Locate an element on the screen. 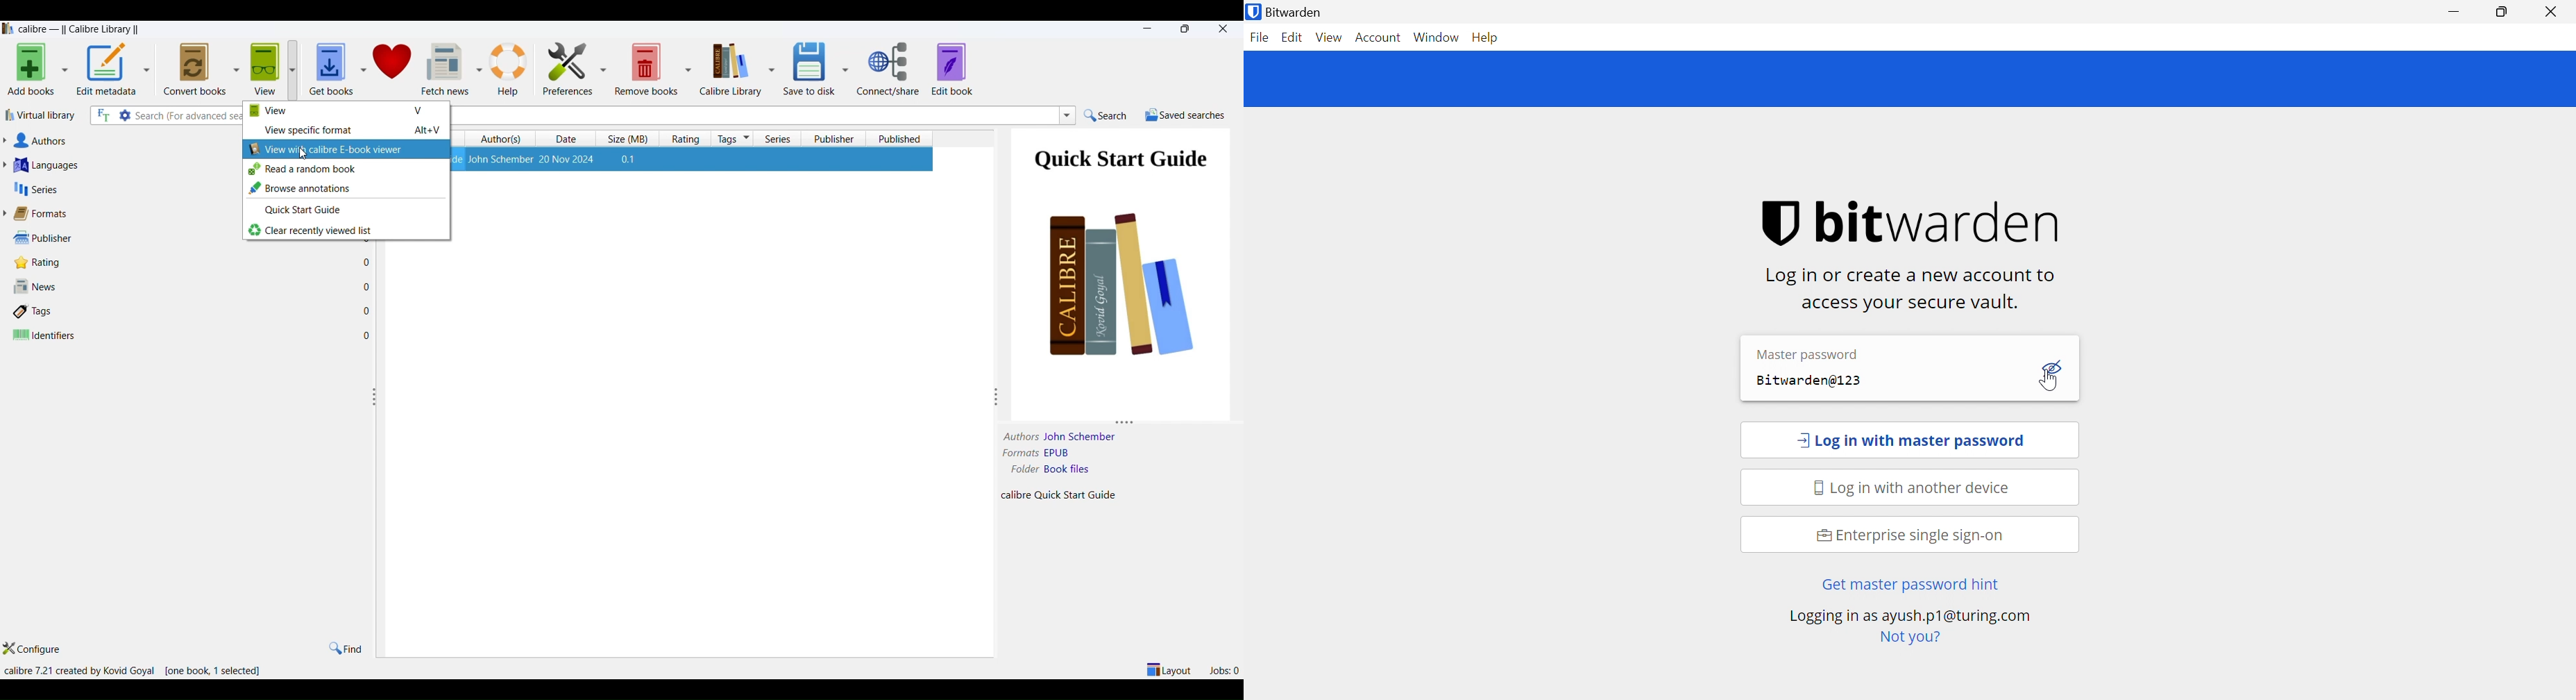 The image size is (2576, 700). Log in with masterpassword is located at coordinates (1911, 442).